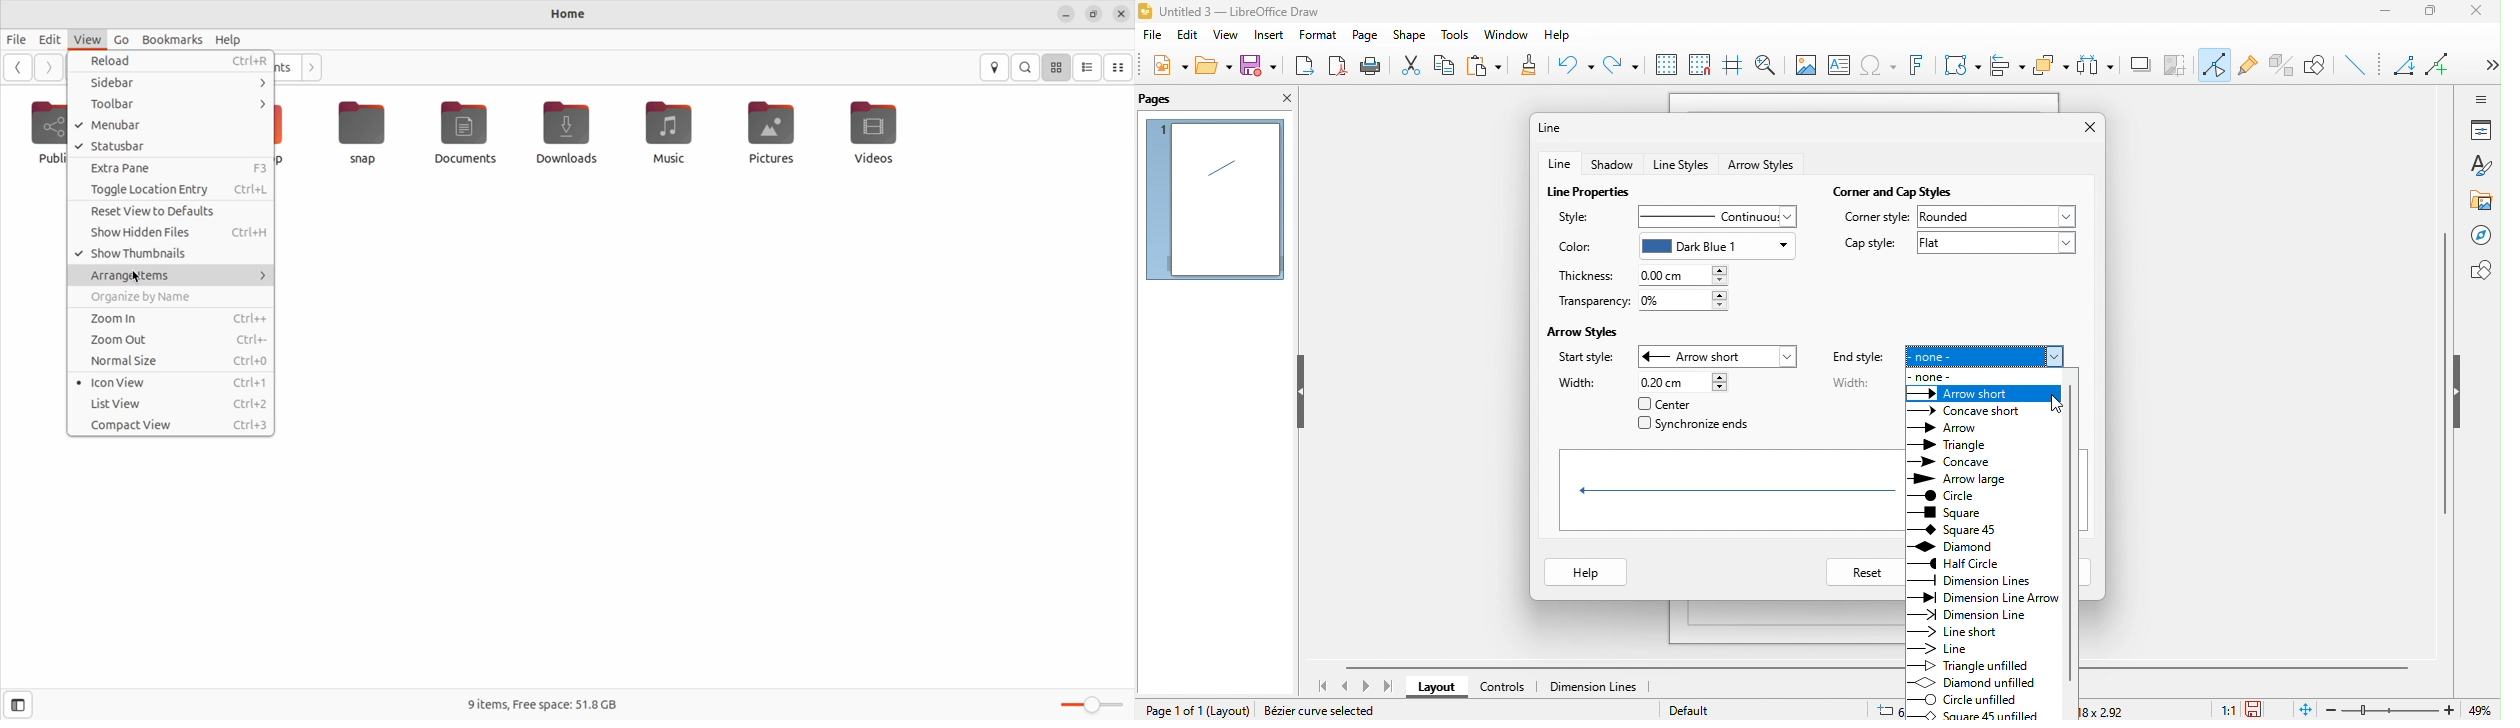 This screenshot has width=2520, height=728. Describe the element at coordinates (1856, 573) in the screenshot. I see `reset` at that location.